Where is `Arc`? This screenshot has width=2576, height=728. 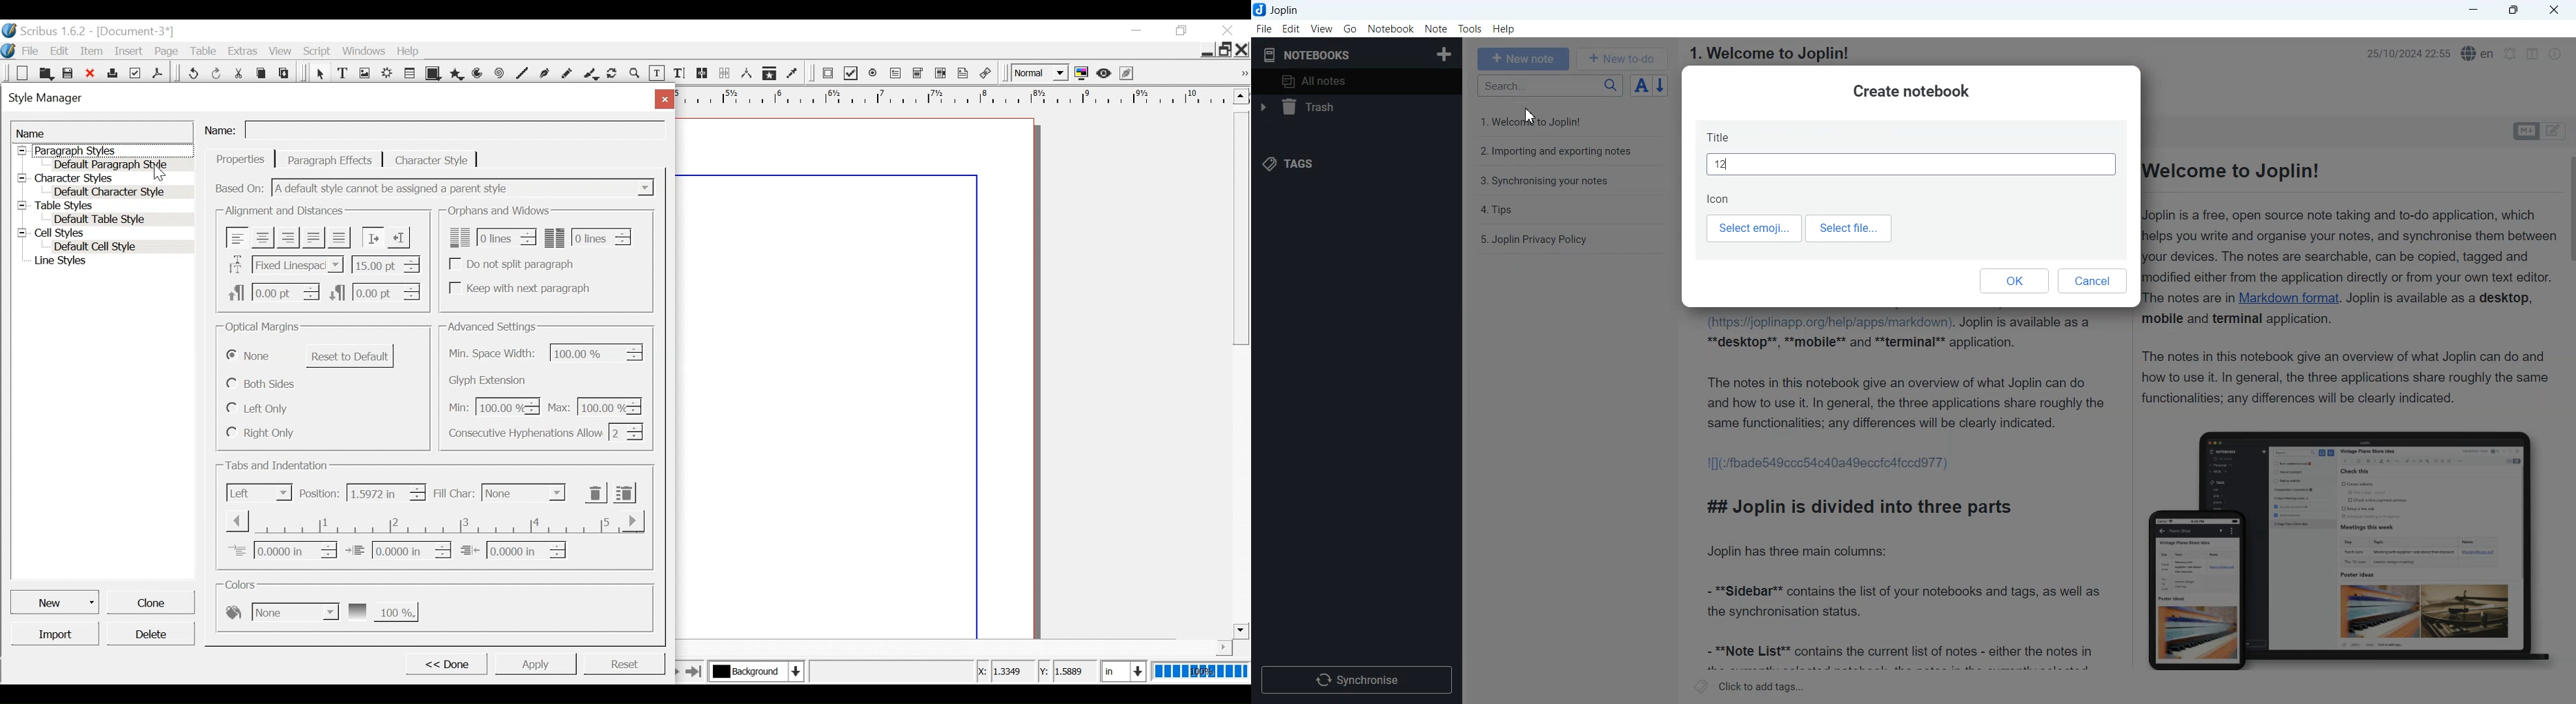
Arc is located at coordinates (479, 74).